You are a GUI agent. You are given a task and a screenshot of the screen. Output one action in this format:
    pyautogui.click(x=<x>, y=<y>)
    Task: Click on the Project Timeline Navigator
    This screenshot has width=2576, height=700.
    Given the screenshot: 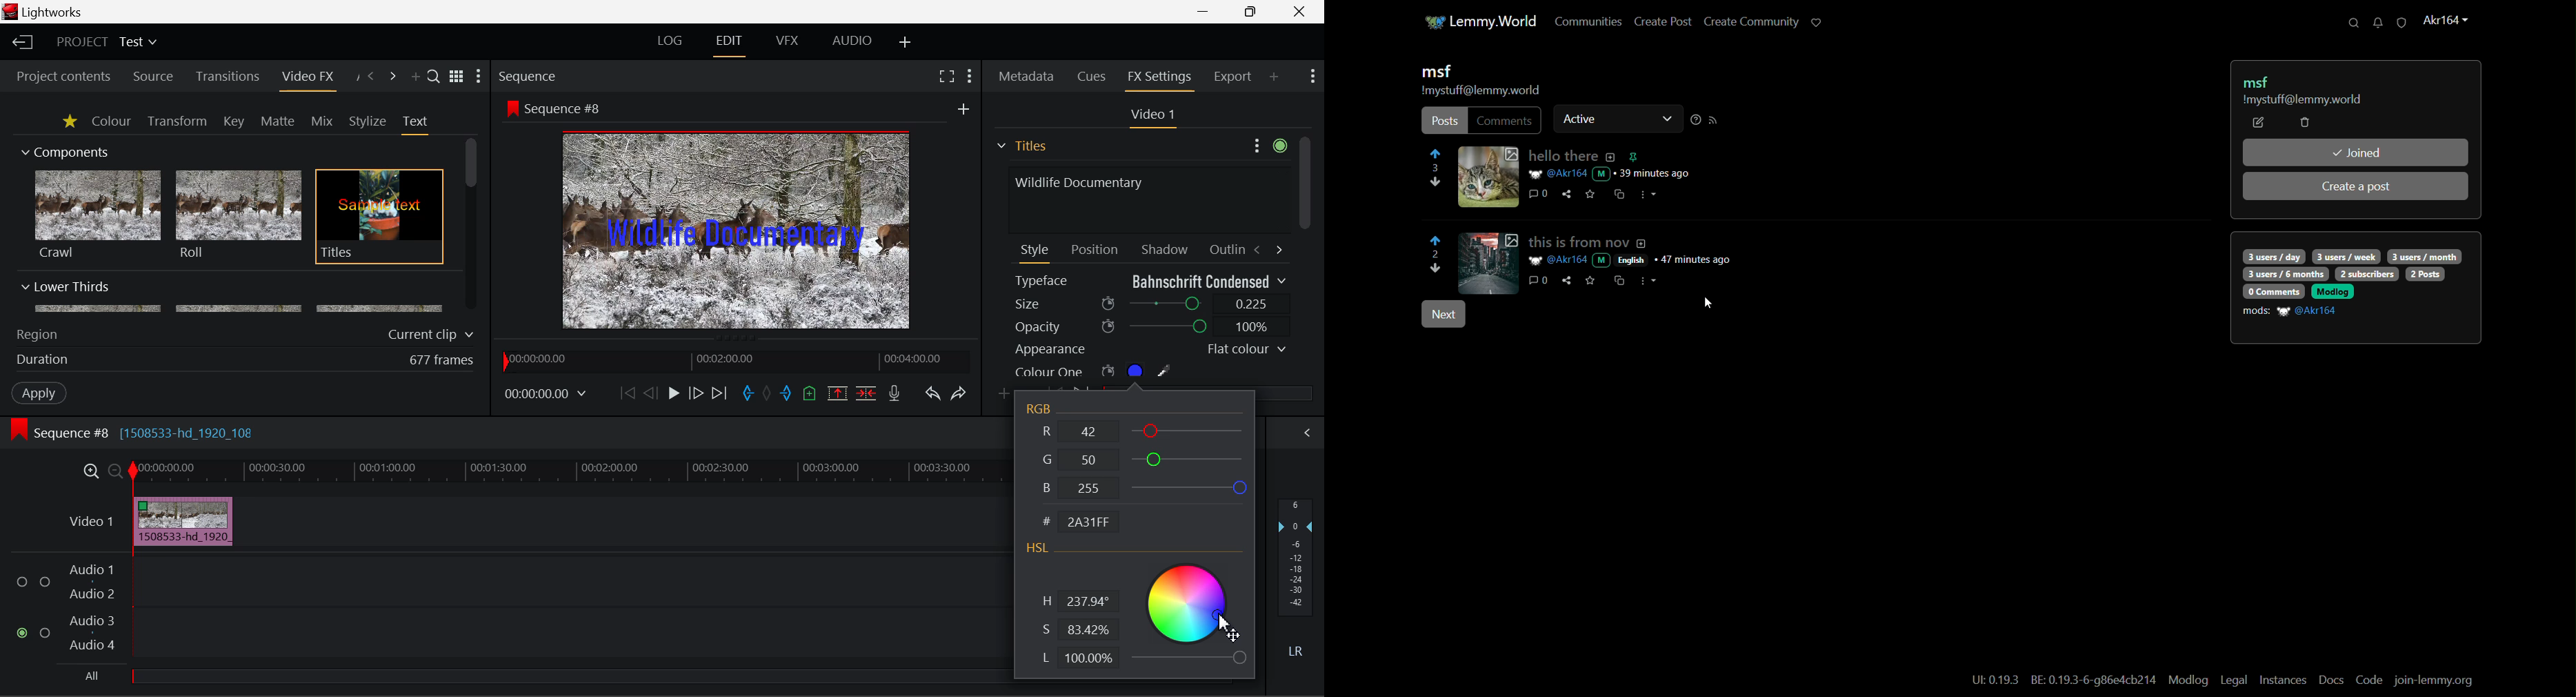 What is the action you would take?
    pyautogui.click(x=735, y=358)
    